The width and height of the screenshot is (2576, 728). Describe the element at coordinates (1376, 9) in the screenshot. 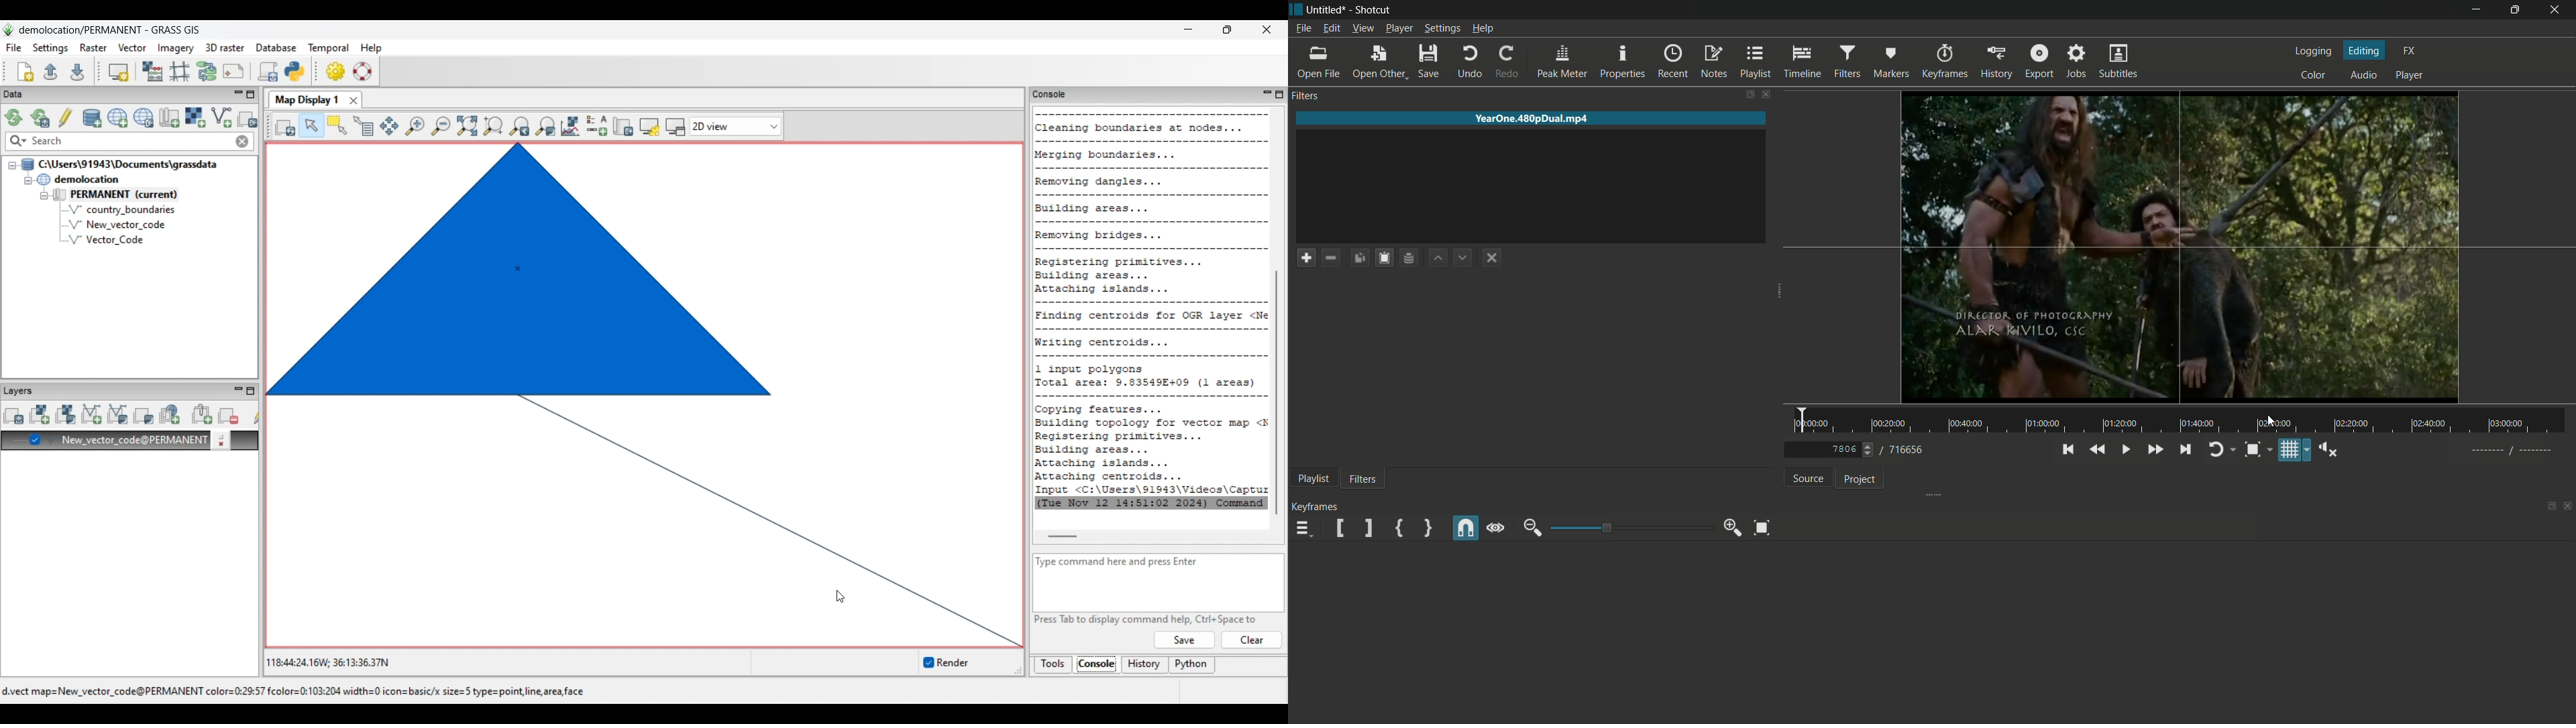

I see `app name` at that location.